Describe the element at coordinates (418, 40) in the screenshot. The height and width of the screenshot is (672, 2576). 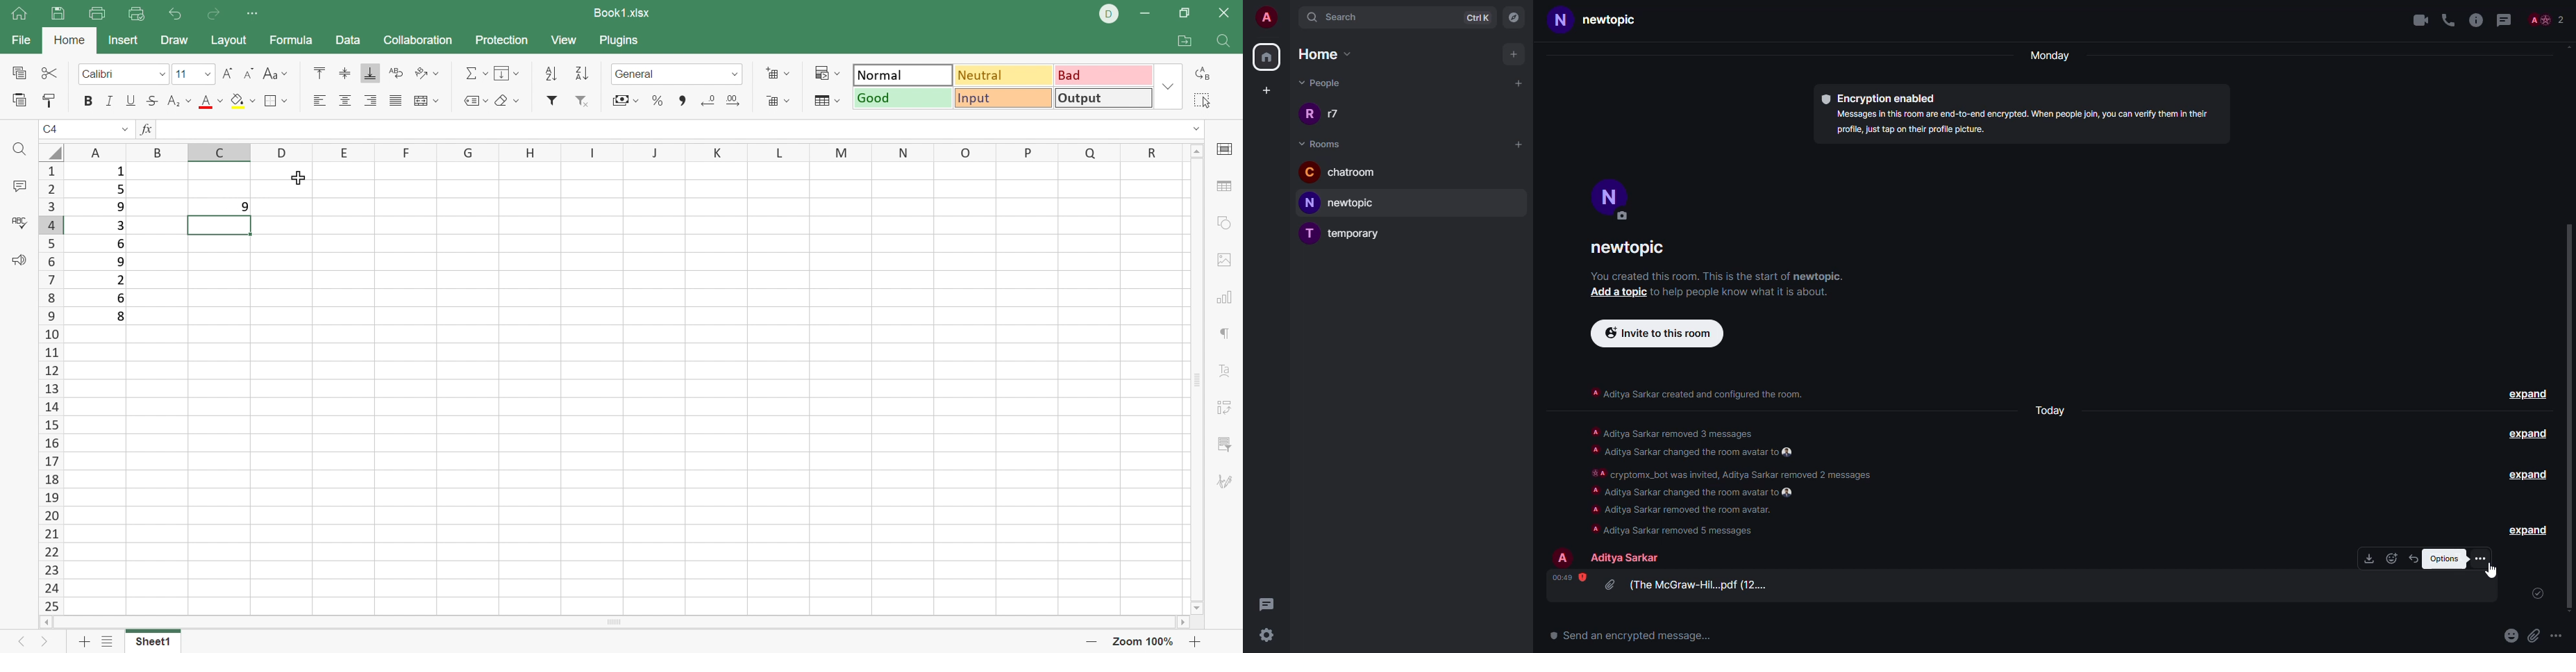
I see `Collaboration` at that location.